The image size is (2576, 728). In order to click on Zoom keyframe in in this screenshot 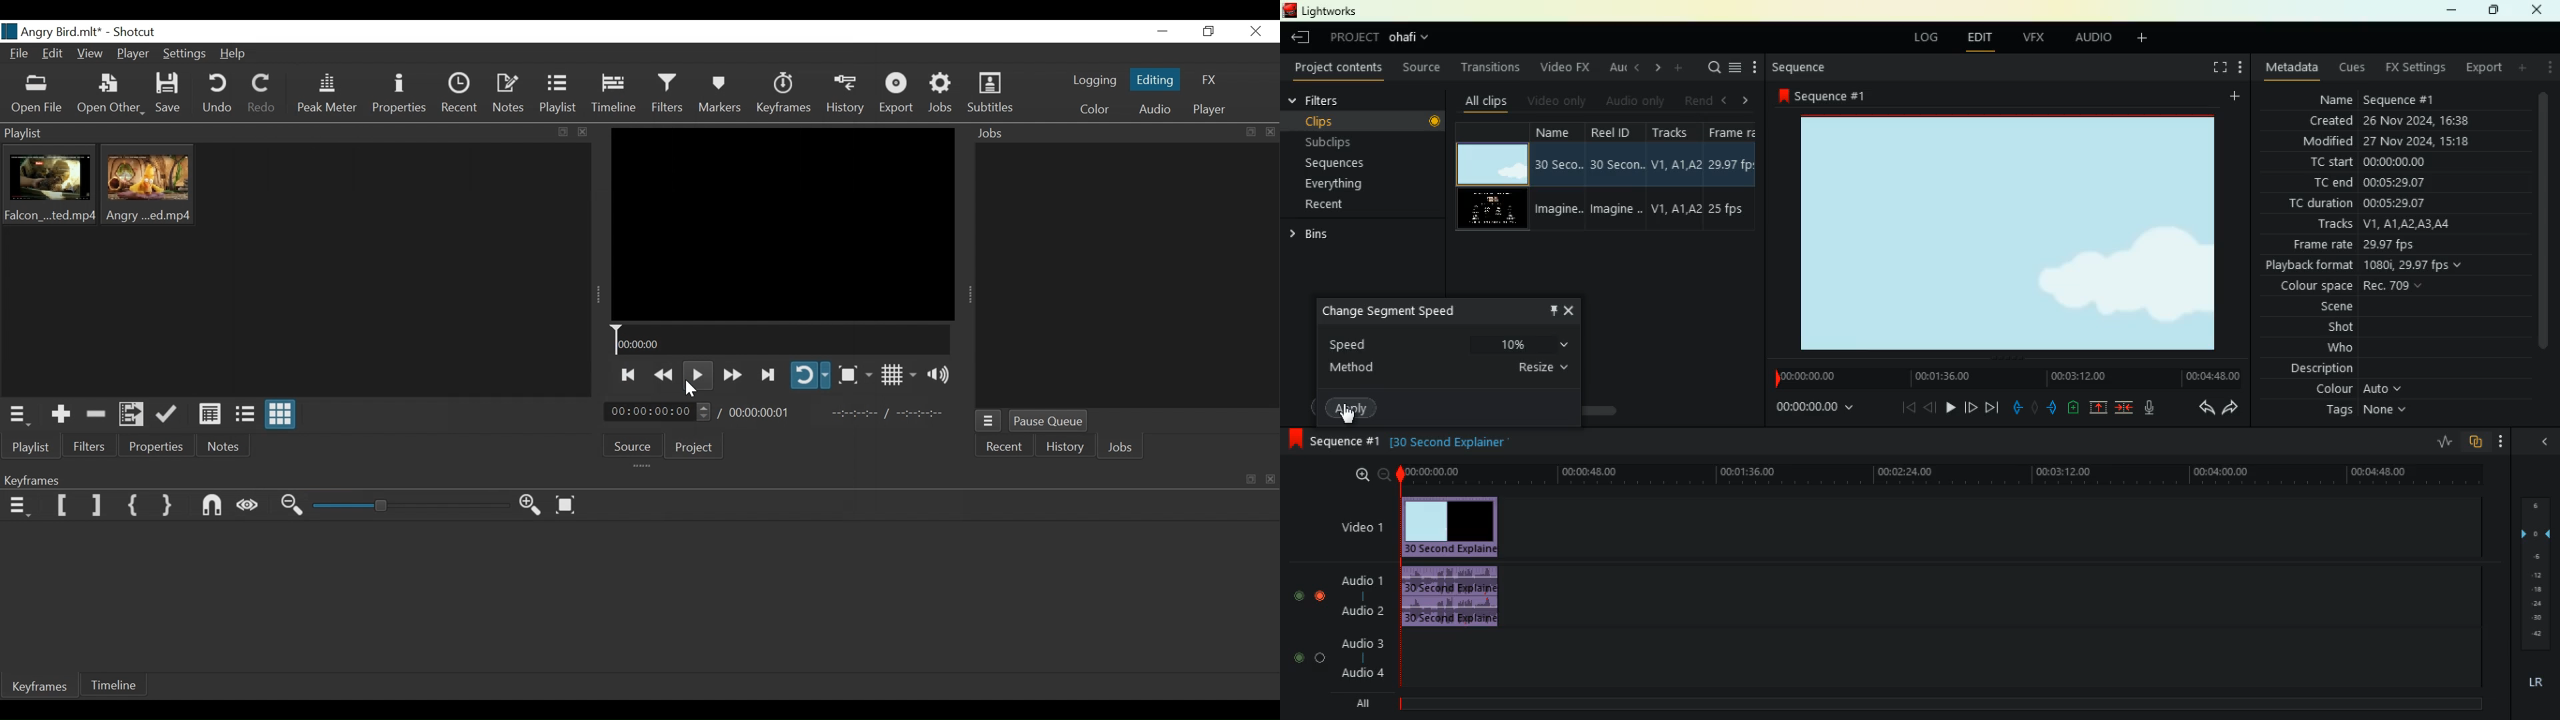, I will do `click(293, 505)`.